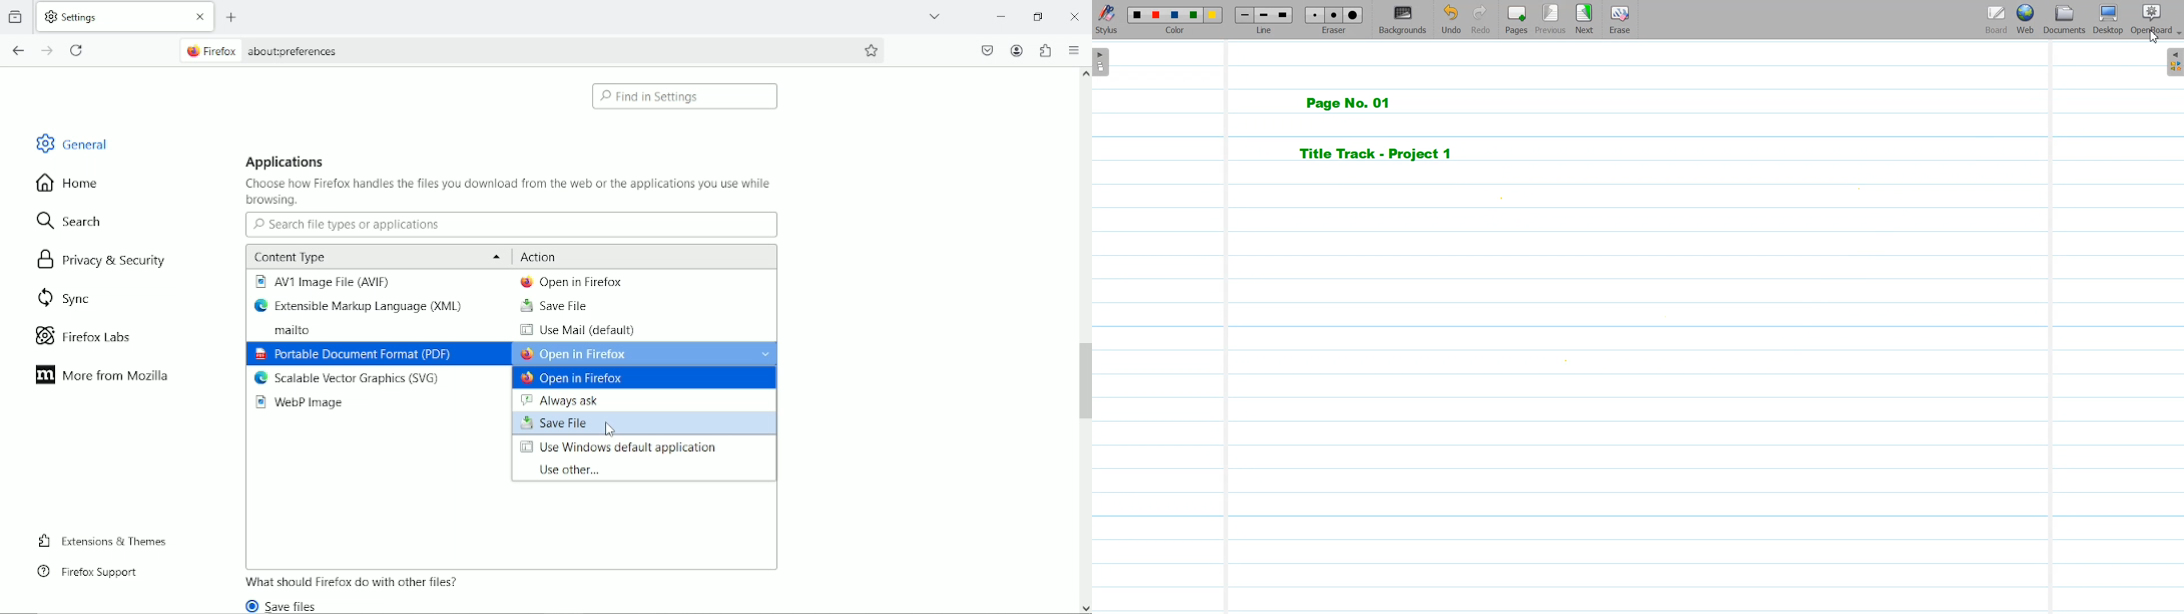  I want to click on Cursor, so click(614, 430).